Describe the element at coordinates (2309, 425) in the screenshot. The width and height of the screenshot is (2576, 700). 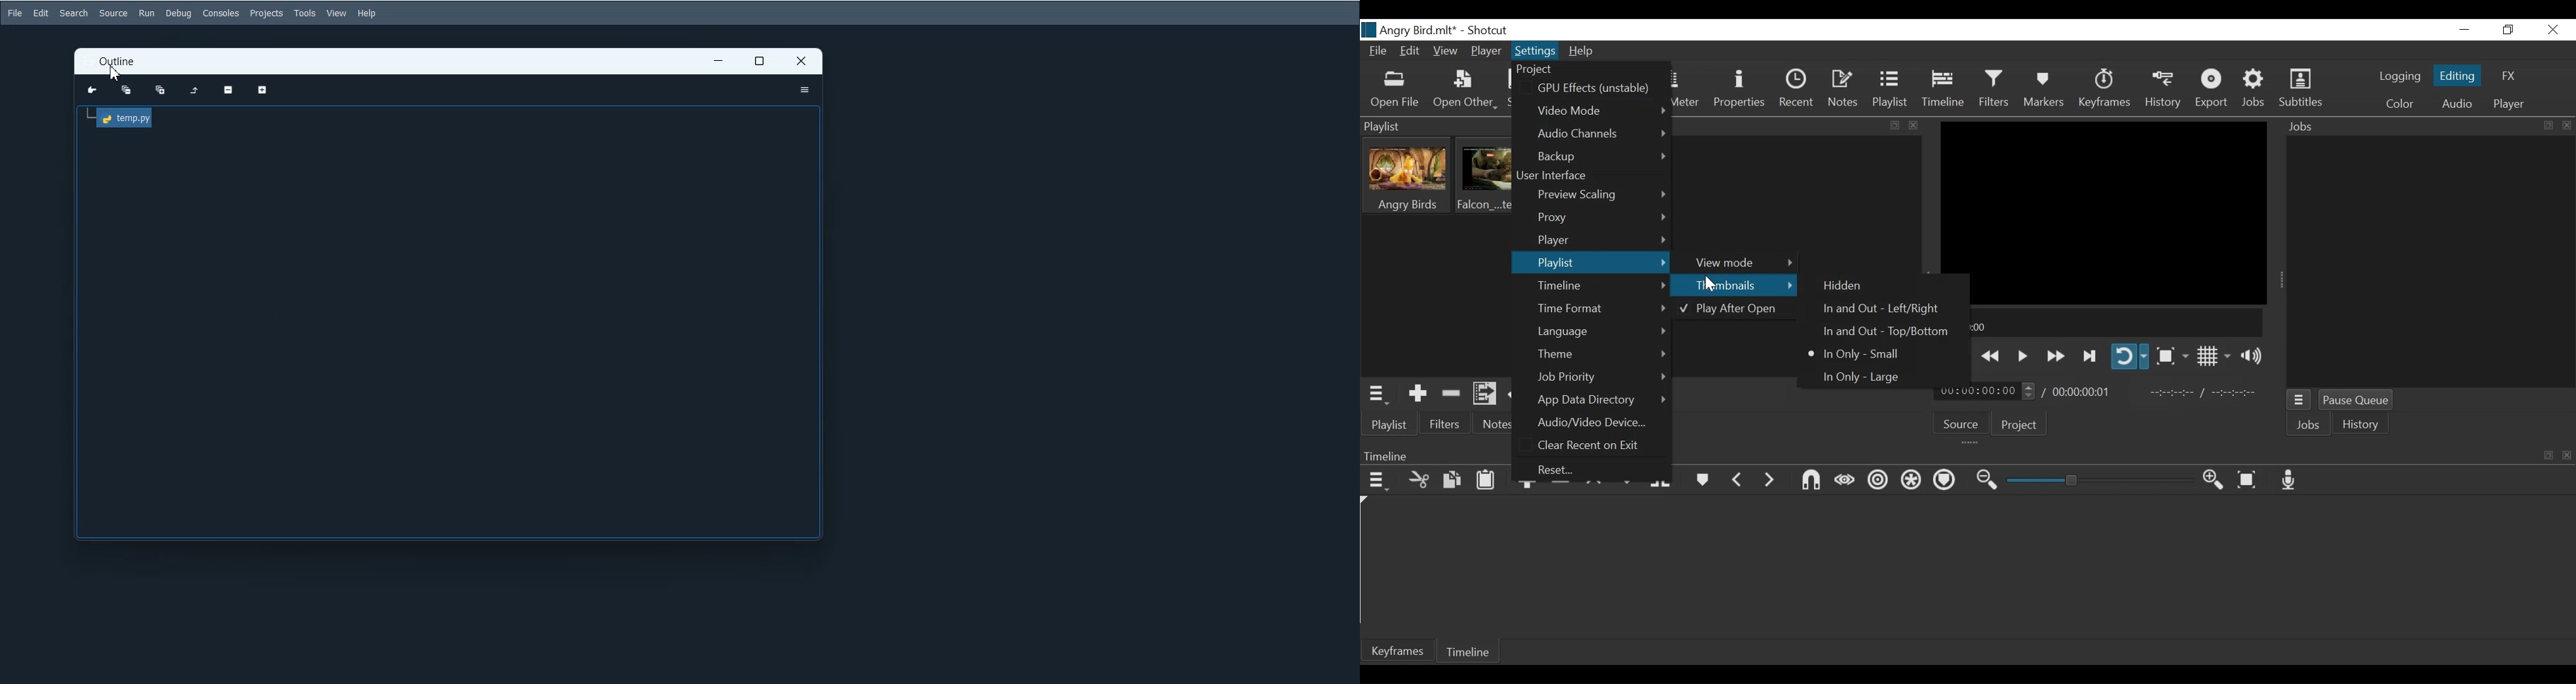
I see `Jobs` at that location.